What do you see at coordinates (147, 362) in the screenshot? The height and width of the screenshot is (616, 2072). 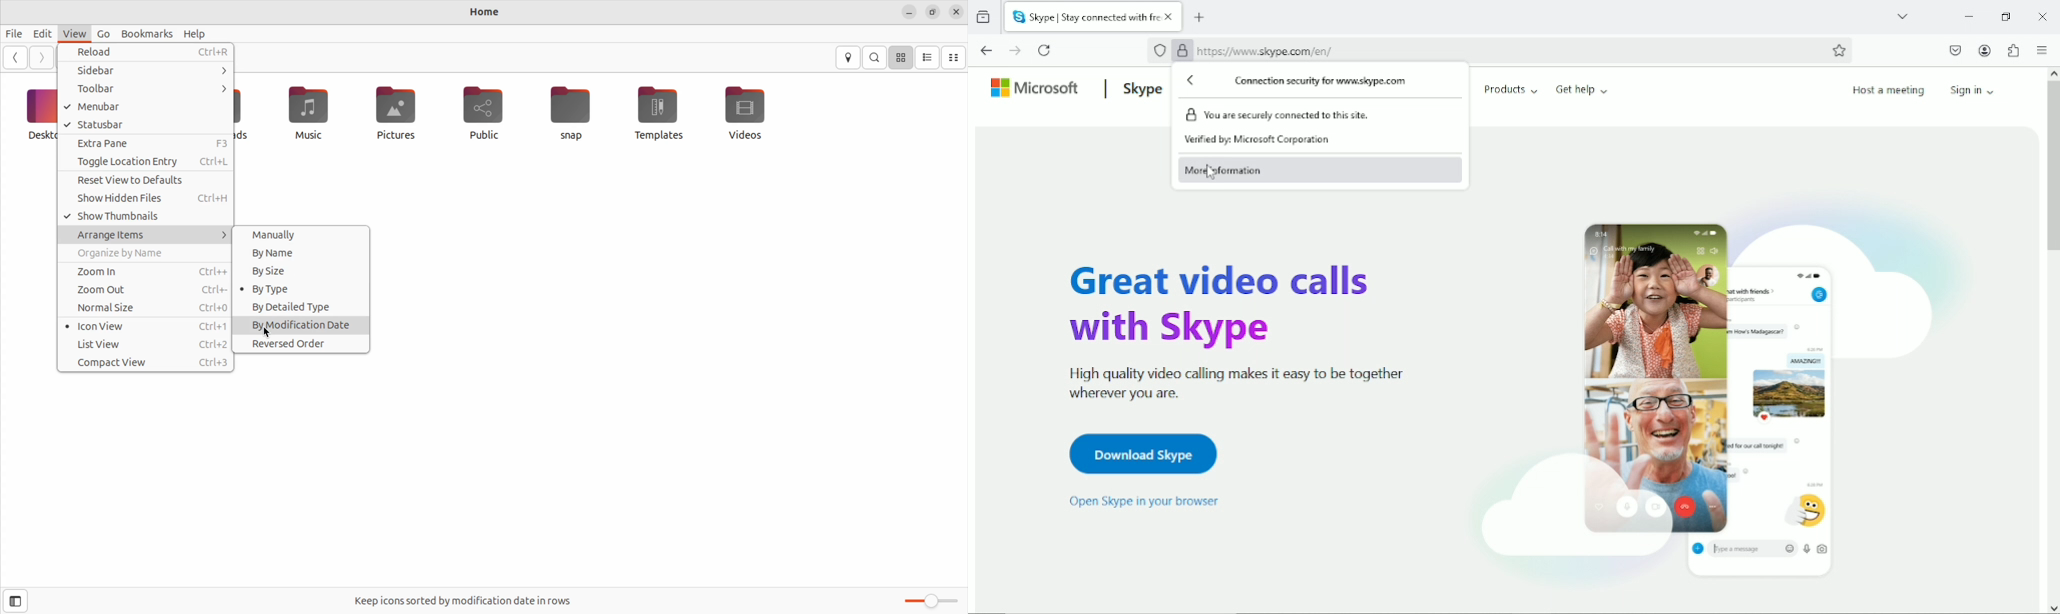 I see `compact view` at bounding box center [147, 362].